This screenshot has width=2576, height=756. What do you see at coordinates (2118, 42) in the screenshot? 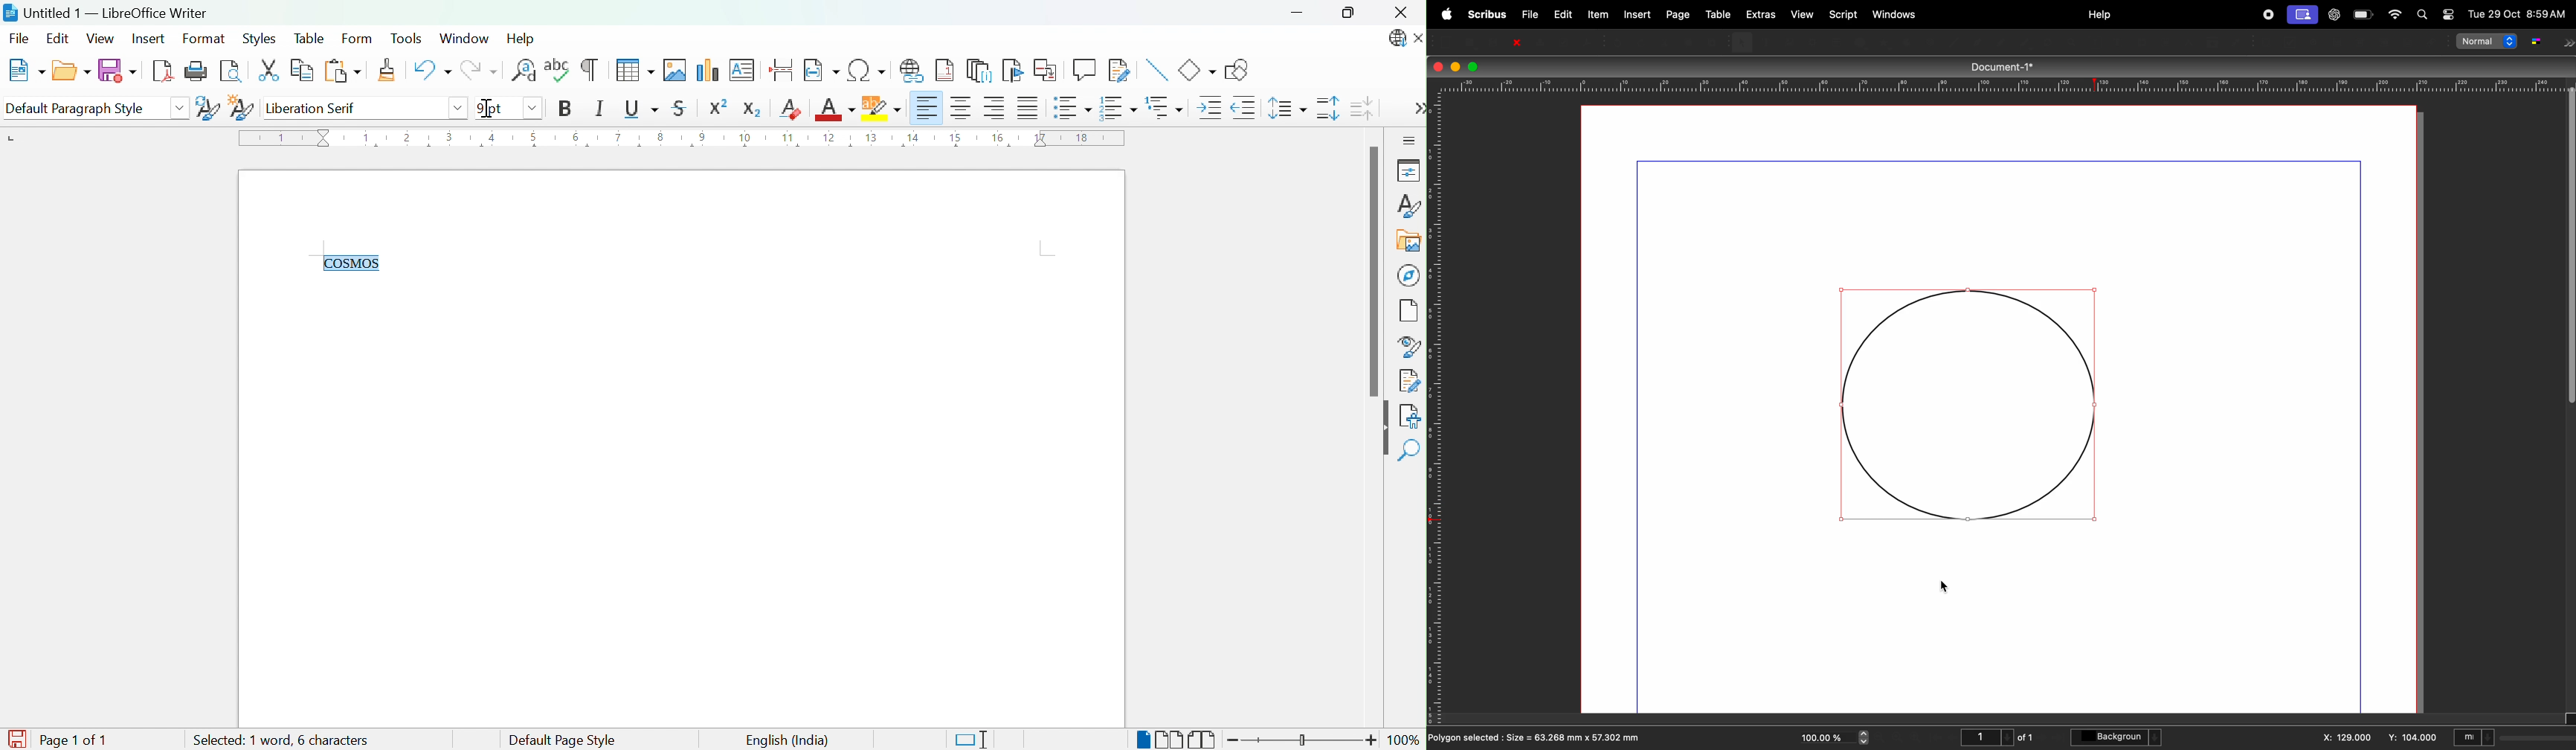
I see `edit text with story editor` at bounding box center [2118, 42].